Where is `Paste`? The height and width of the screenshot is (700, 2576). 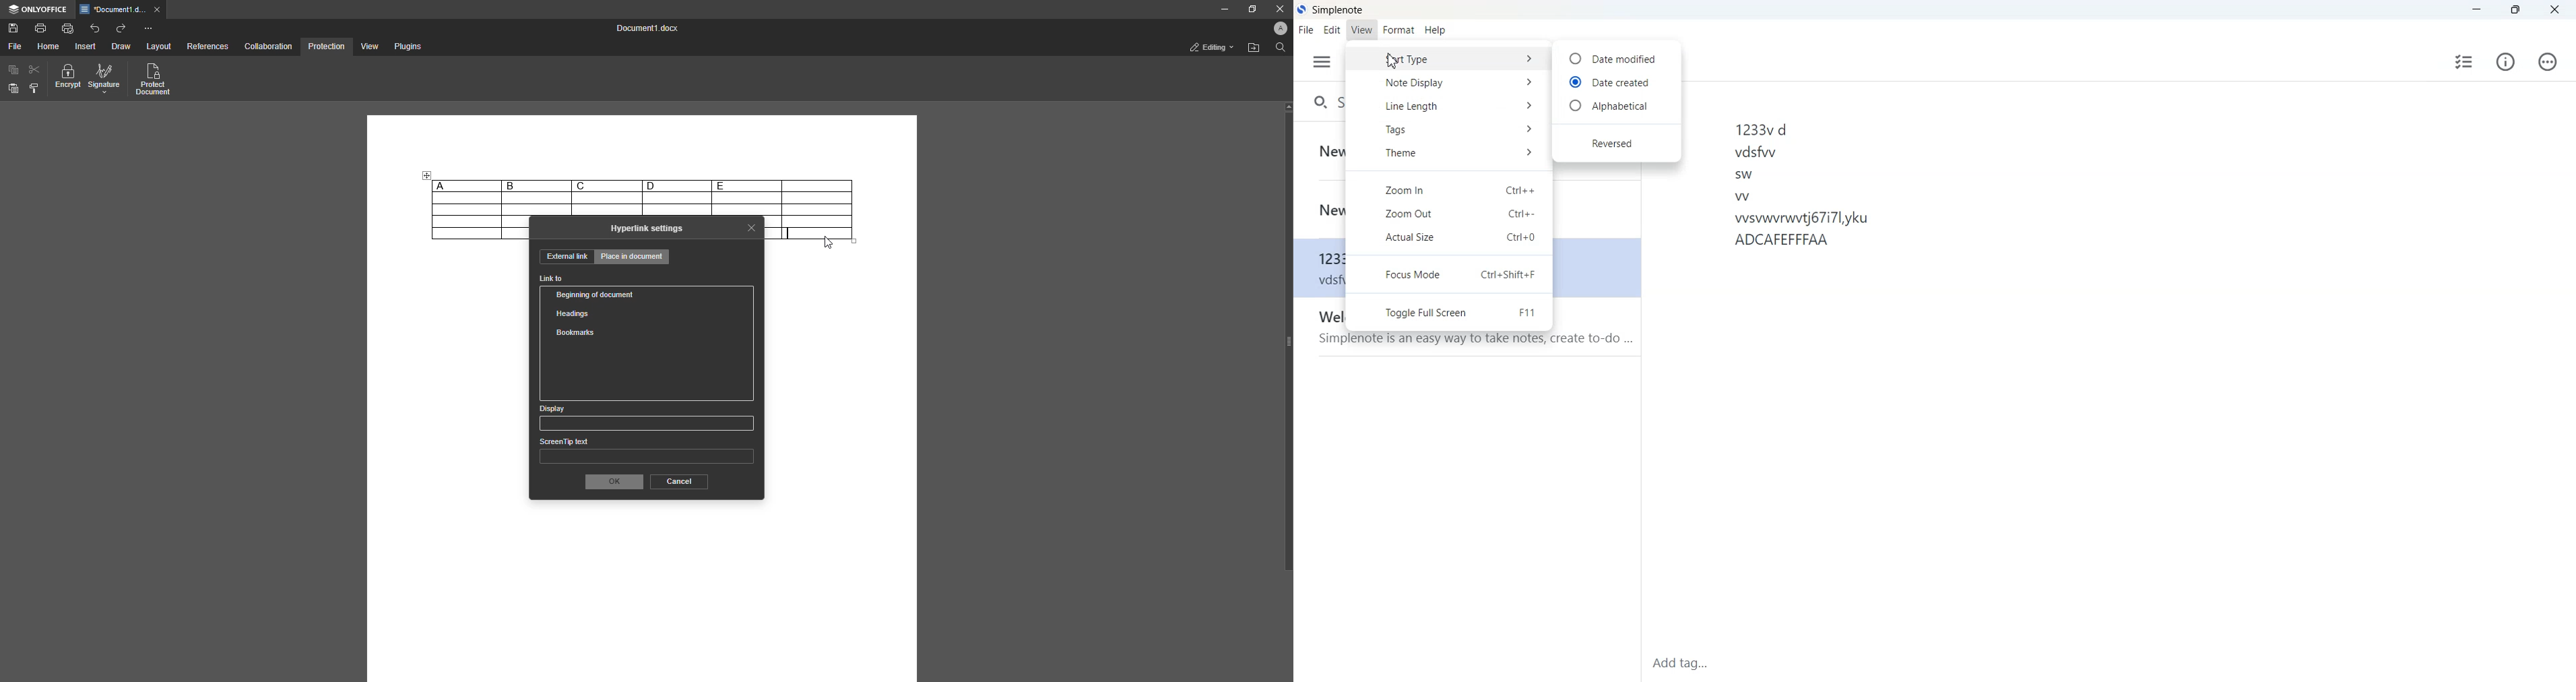
Paste is located at coordinates (13, 89).